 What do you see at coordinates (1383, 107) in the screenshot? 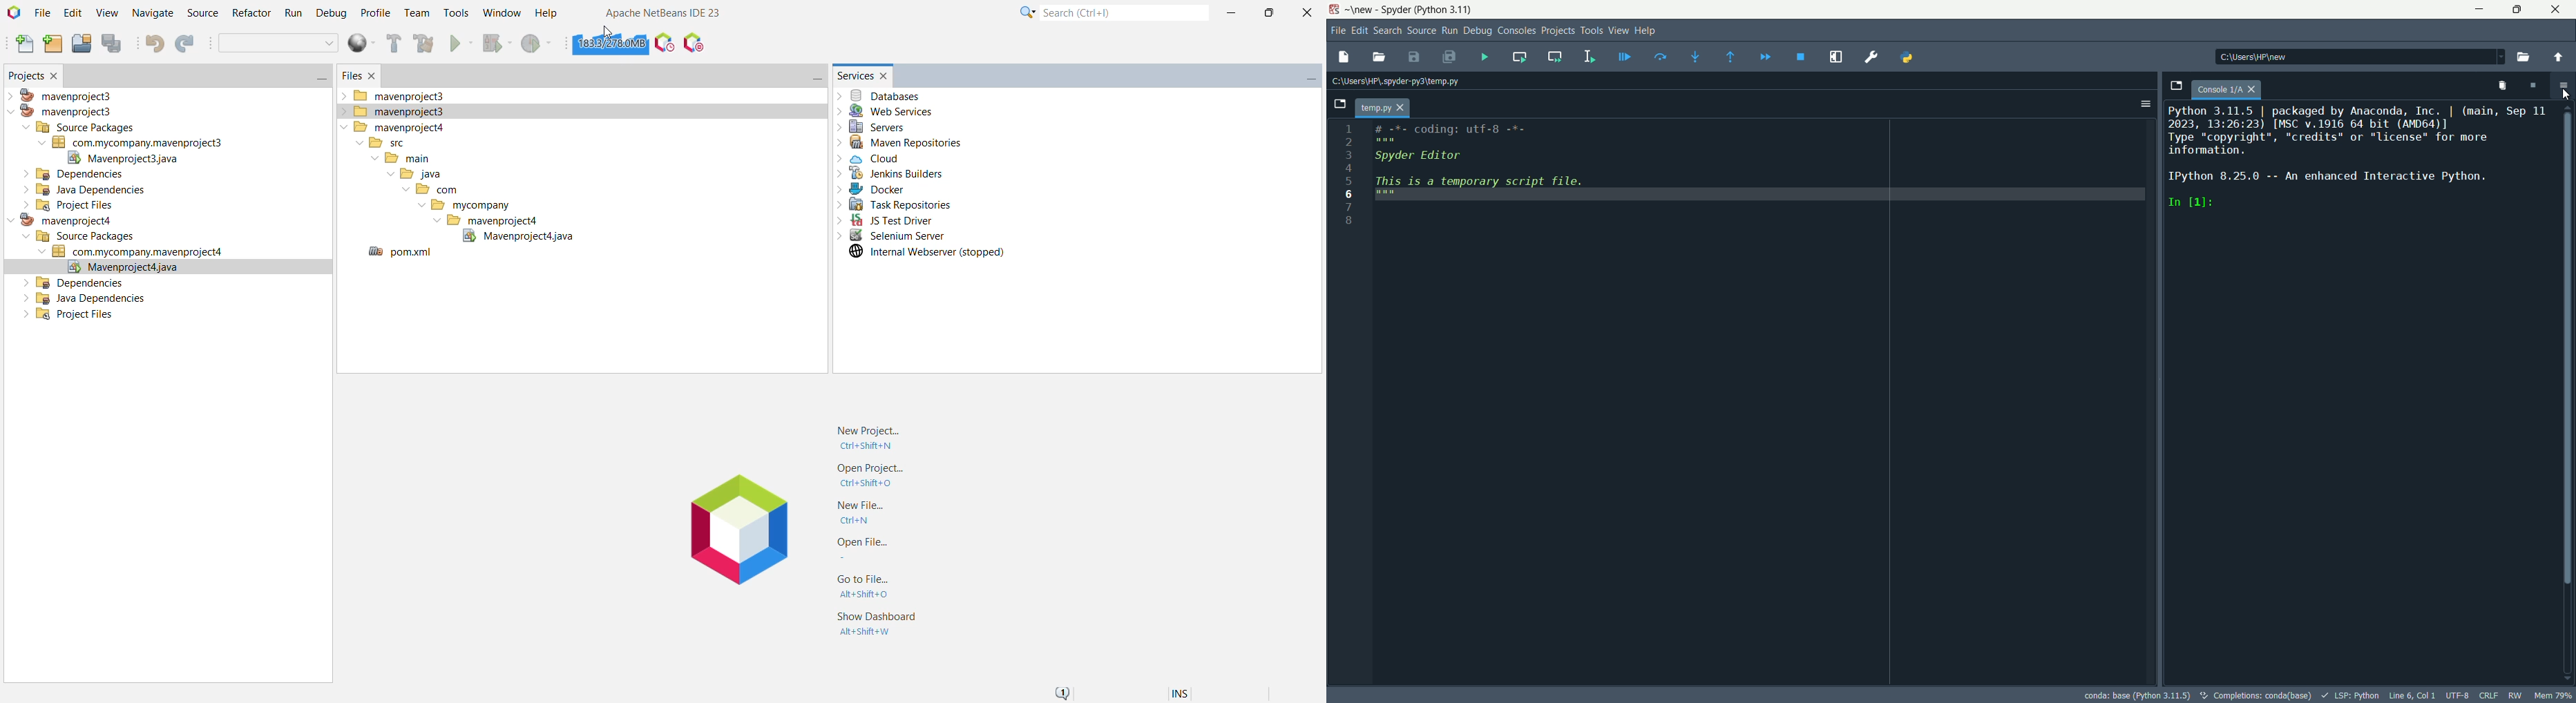
I see `temp.py` at bounding box center [1383, 107].